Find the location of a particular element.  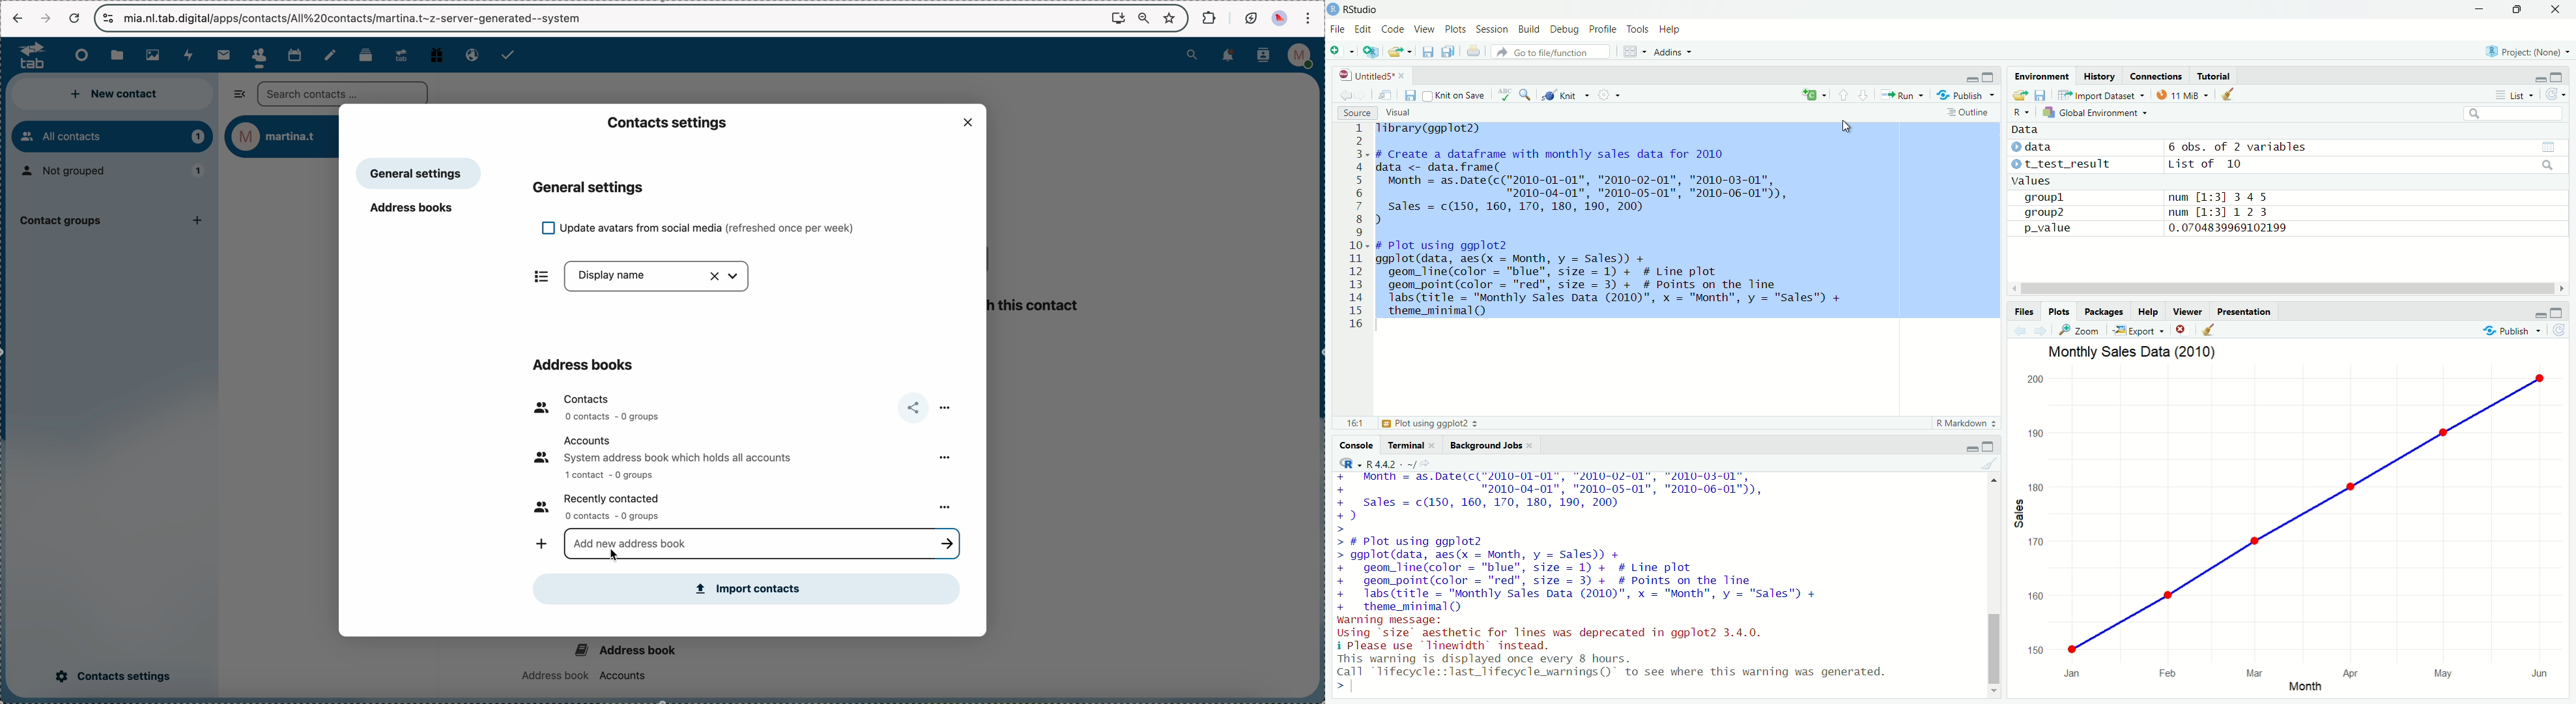

minimise is located at coordinates (2480, 10).